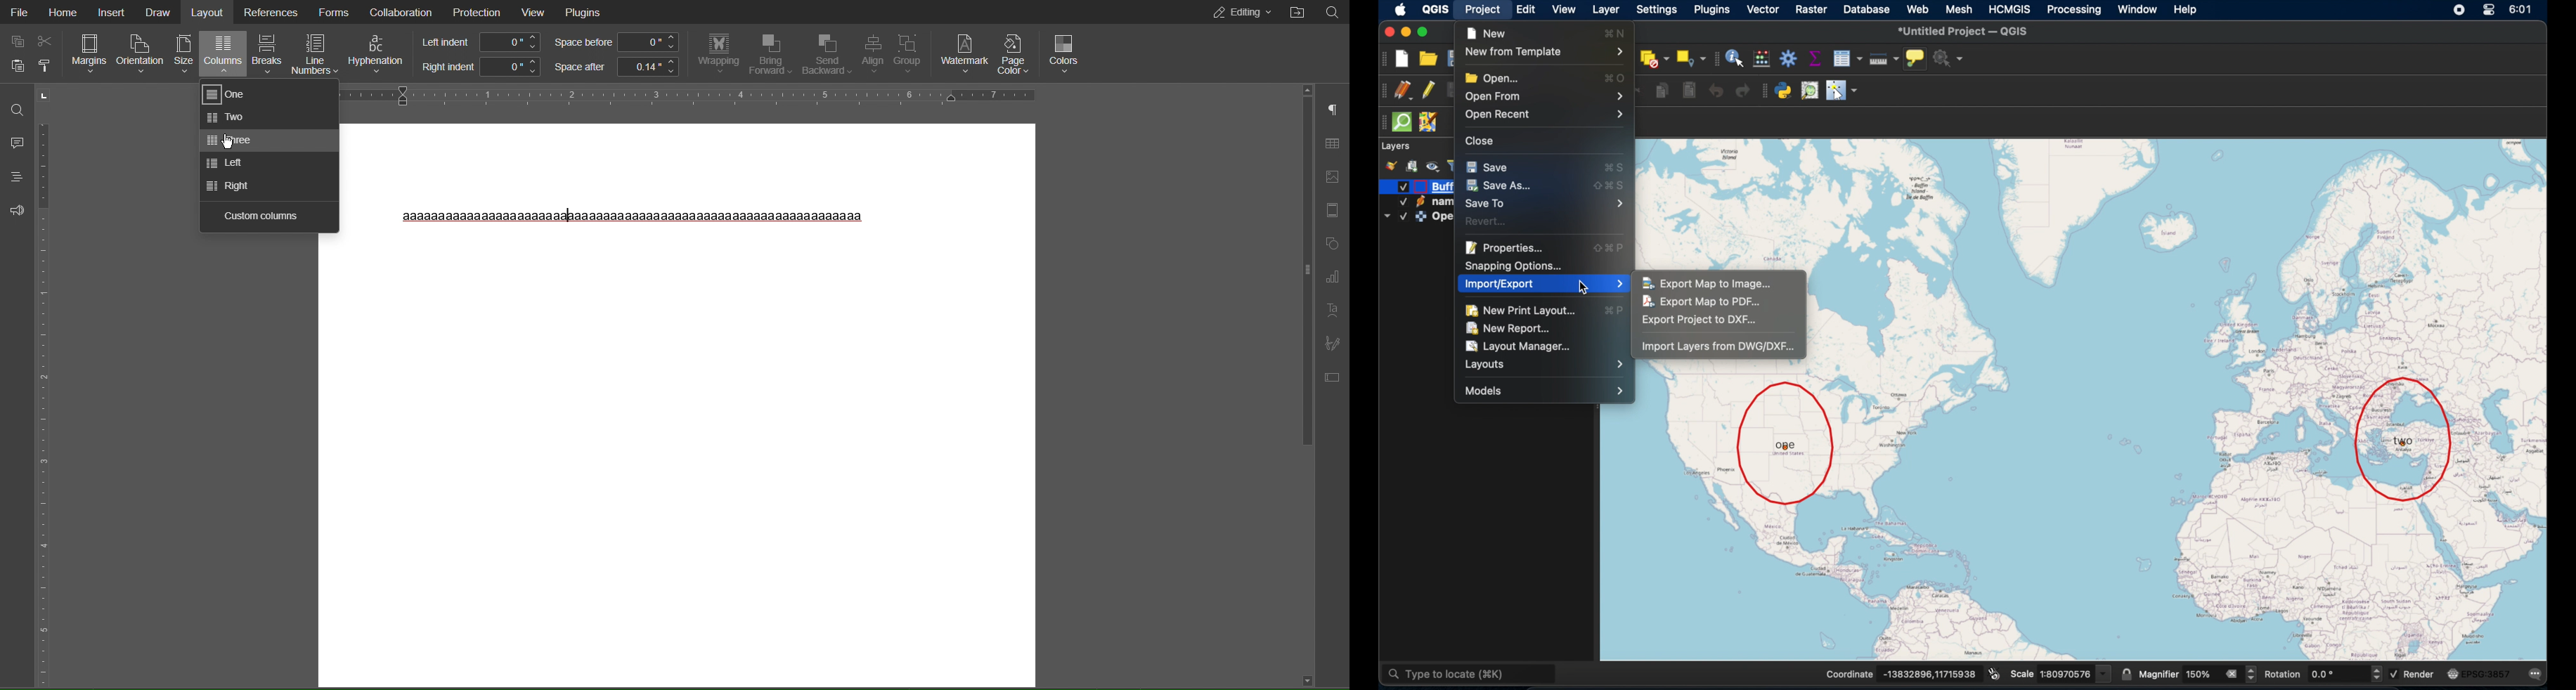  What do you see at coordinates (2139, 10) in the screenshot?
I see `window` at bounding box center [2139, 10].